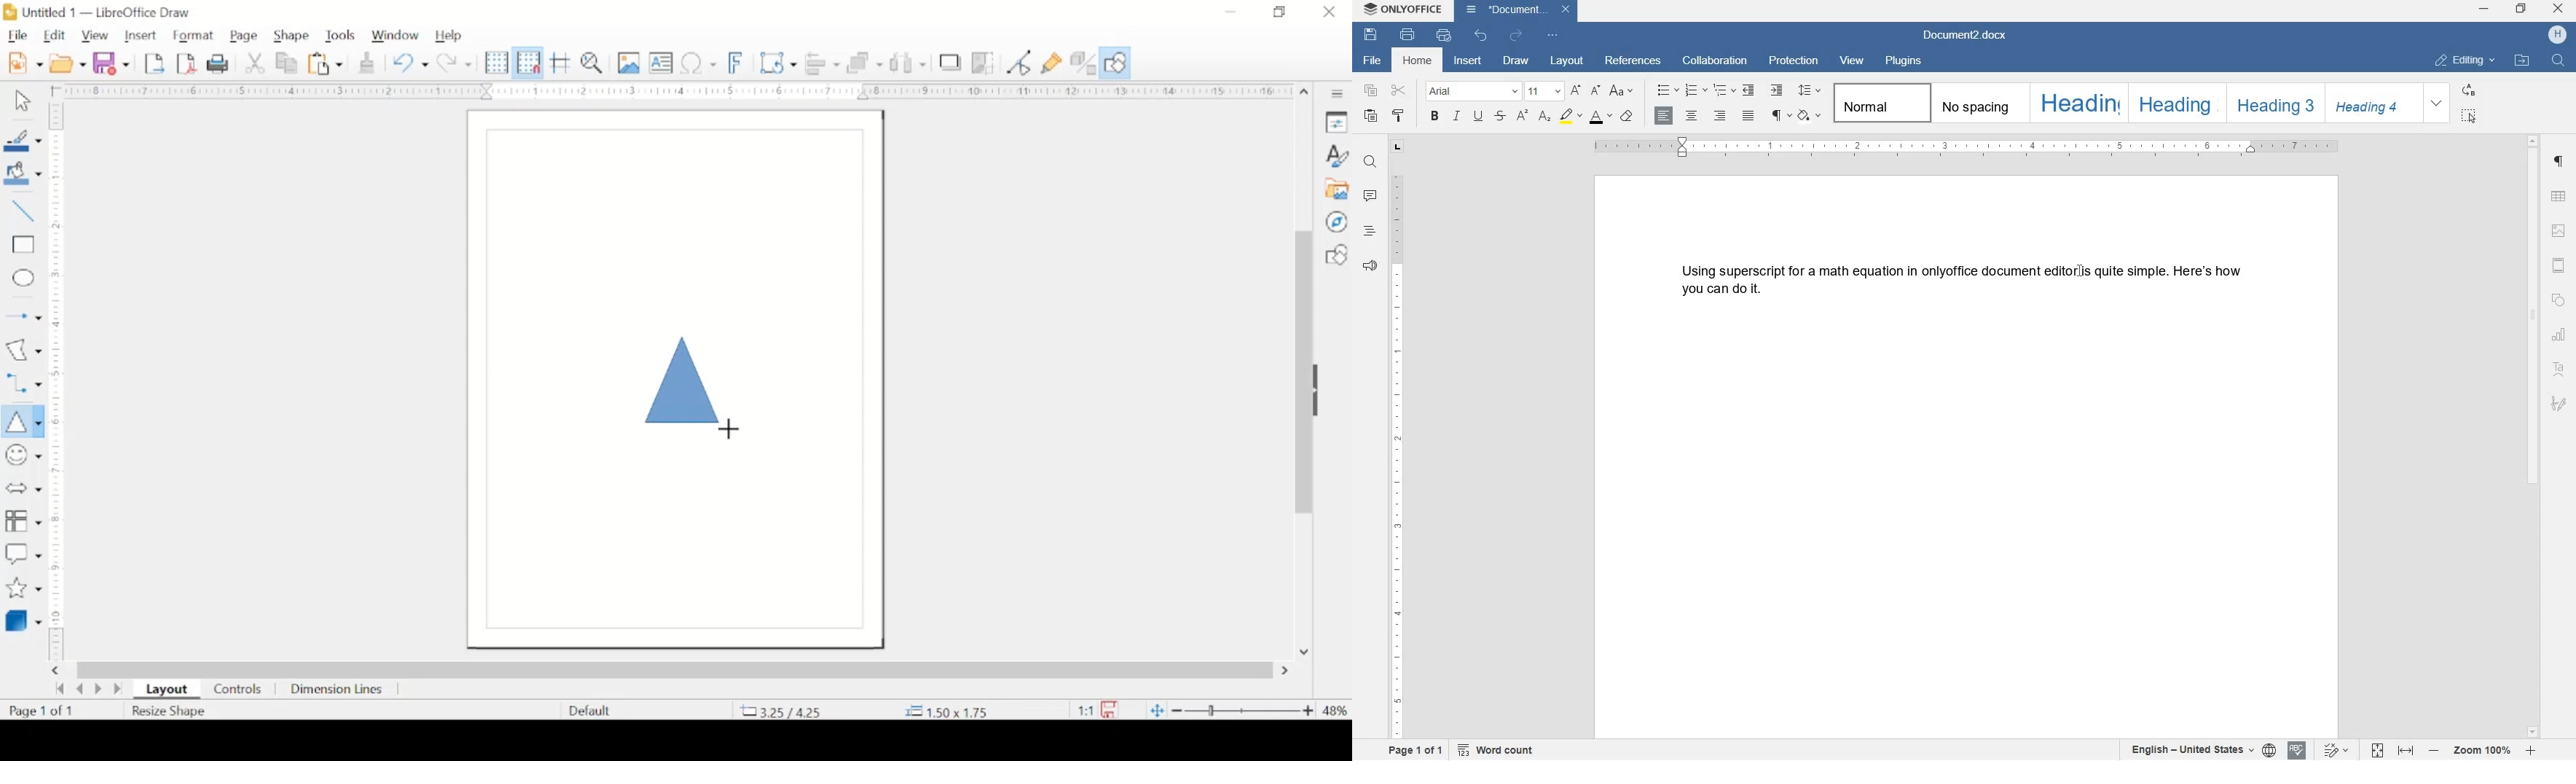 The height and width of the screenshot is (784, 2576). Describe the element at coordinates (1473, 91) in the screenshot. I see `font name` at that location.